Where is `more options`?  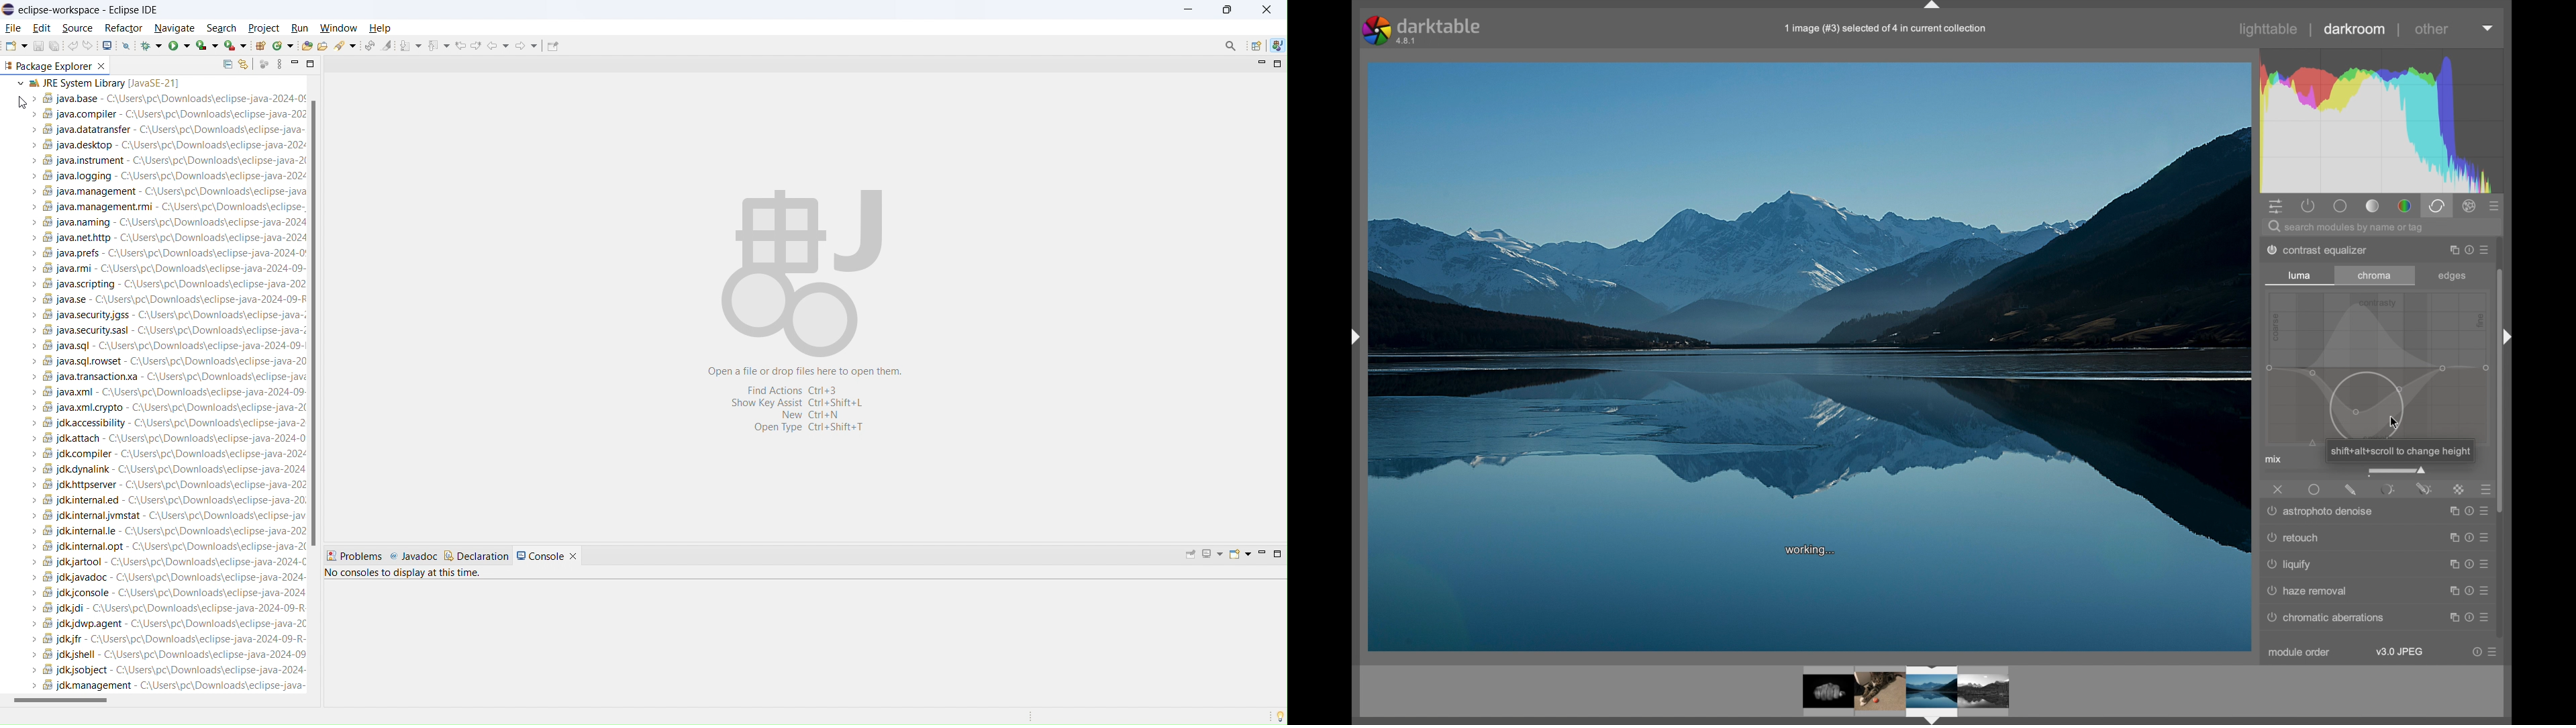 more options is located at coordinates (2467, 512).